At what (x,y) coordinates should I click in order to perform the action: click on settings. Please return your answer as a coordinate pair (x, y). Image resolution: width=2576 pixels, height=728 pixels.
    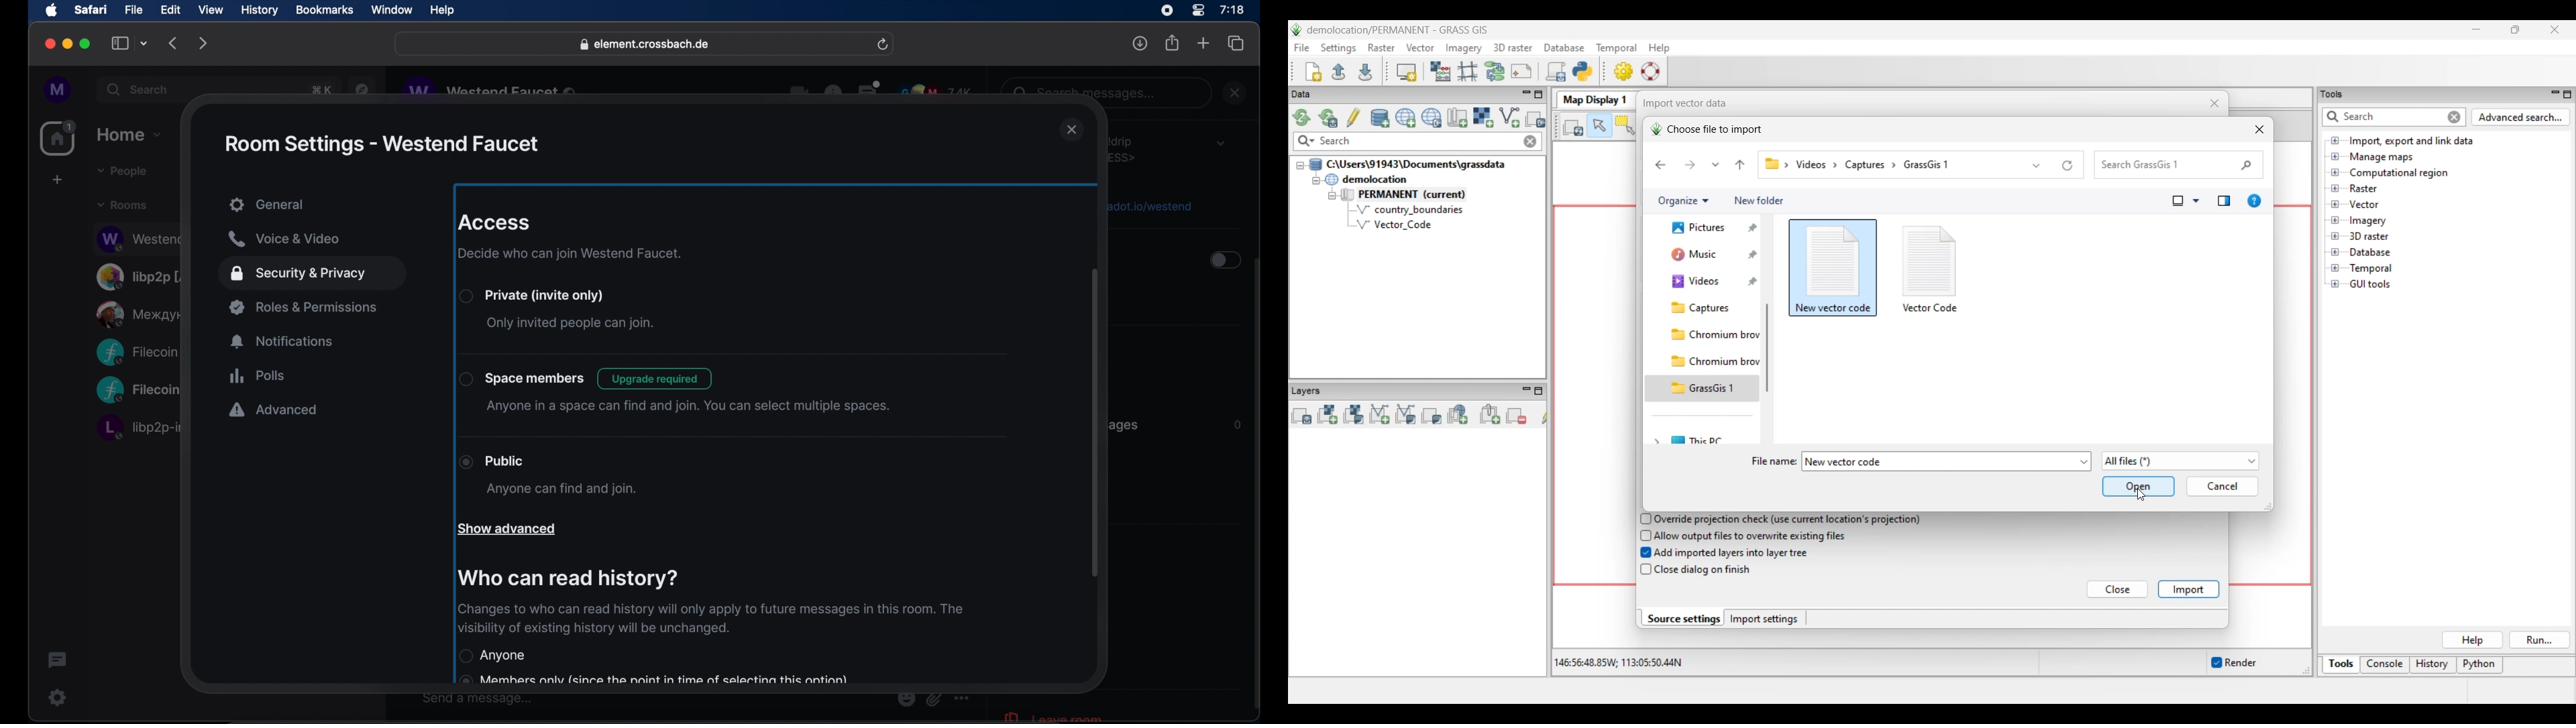
    Looking at the image, I should click on (58, 697).